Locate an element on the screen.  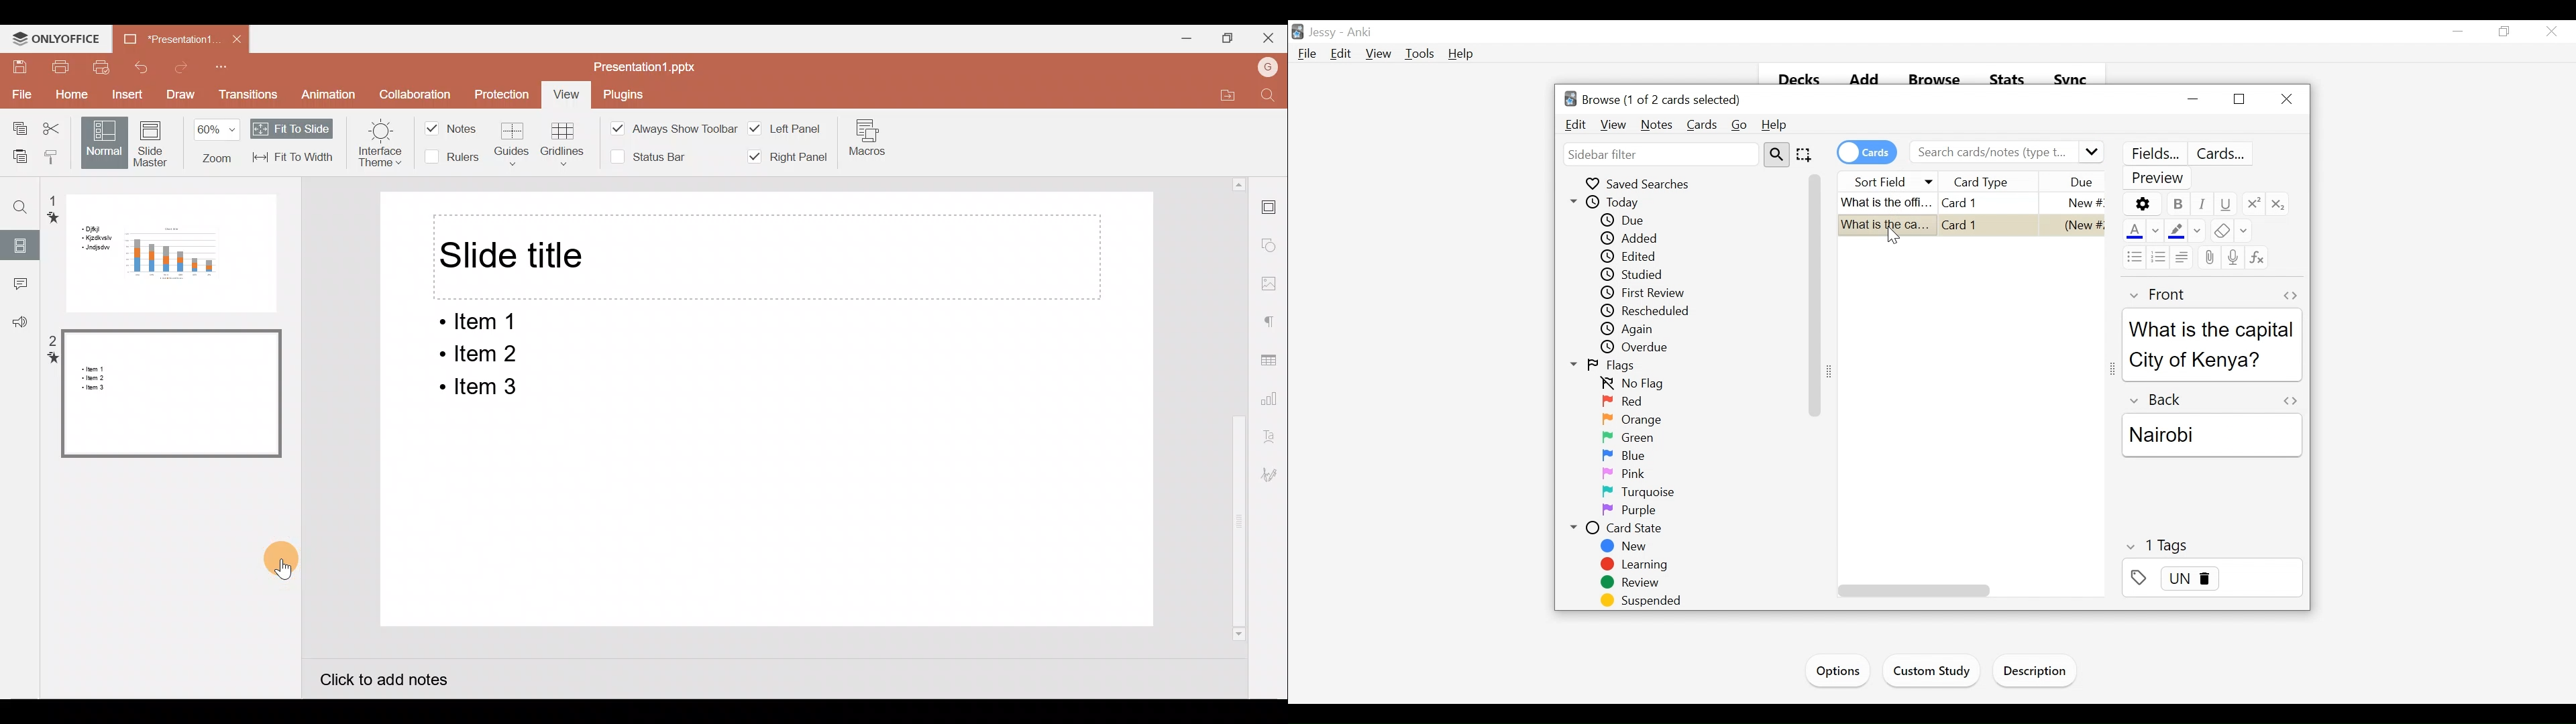
Card State is located at coordinates (1616, 529).